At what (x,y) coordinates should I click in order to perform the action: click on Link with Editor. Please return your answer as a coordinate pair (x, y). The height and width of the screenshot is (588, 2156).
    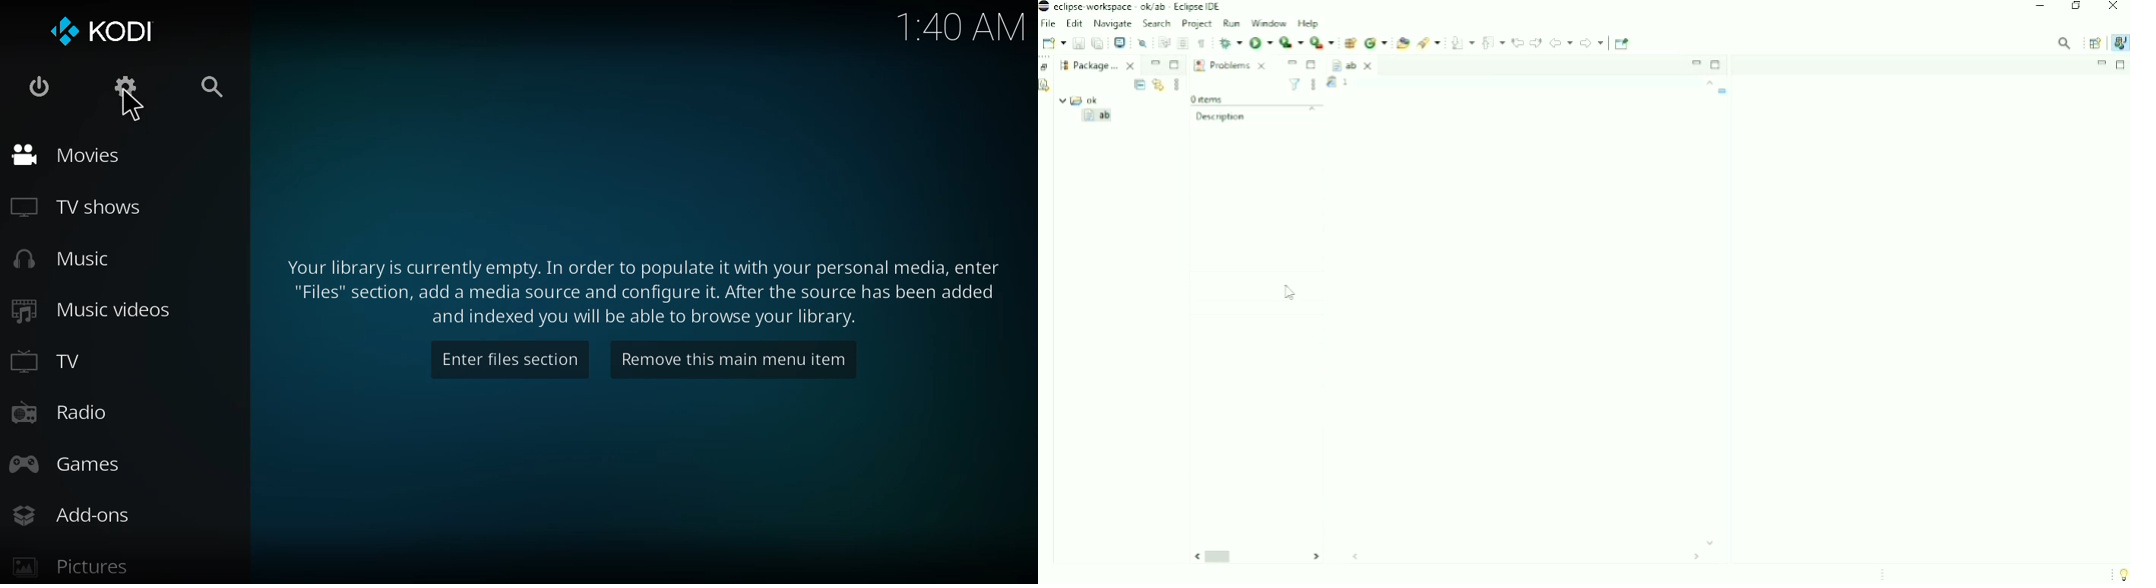
    Looking at the image, I should click on (1158, 85).